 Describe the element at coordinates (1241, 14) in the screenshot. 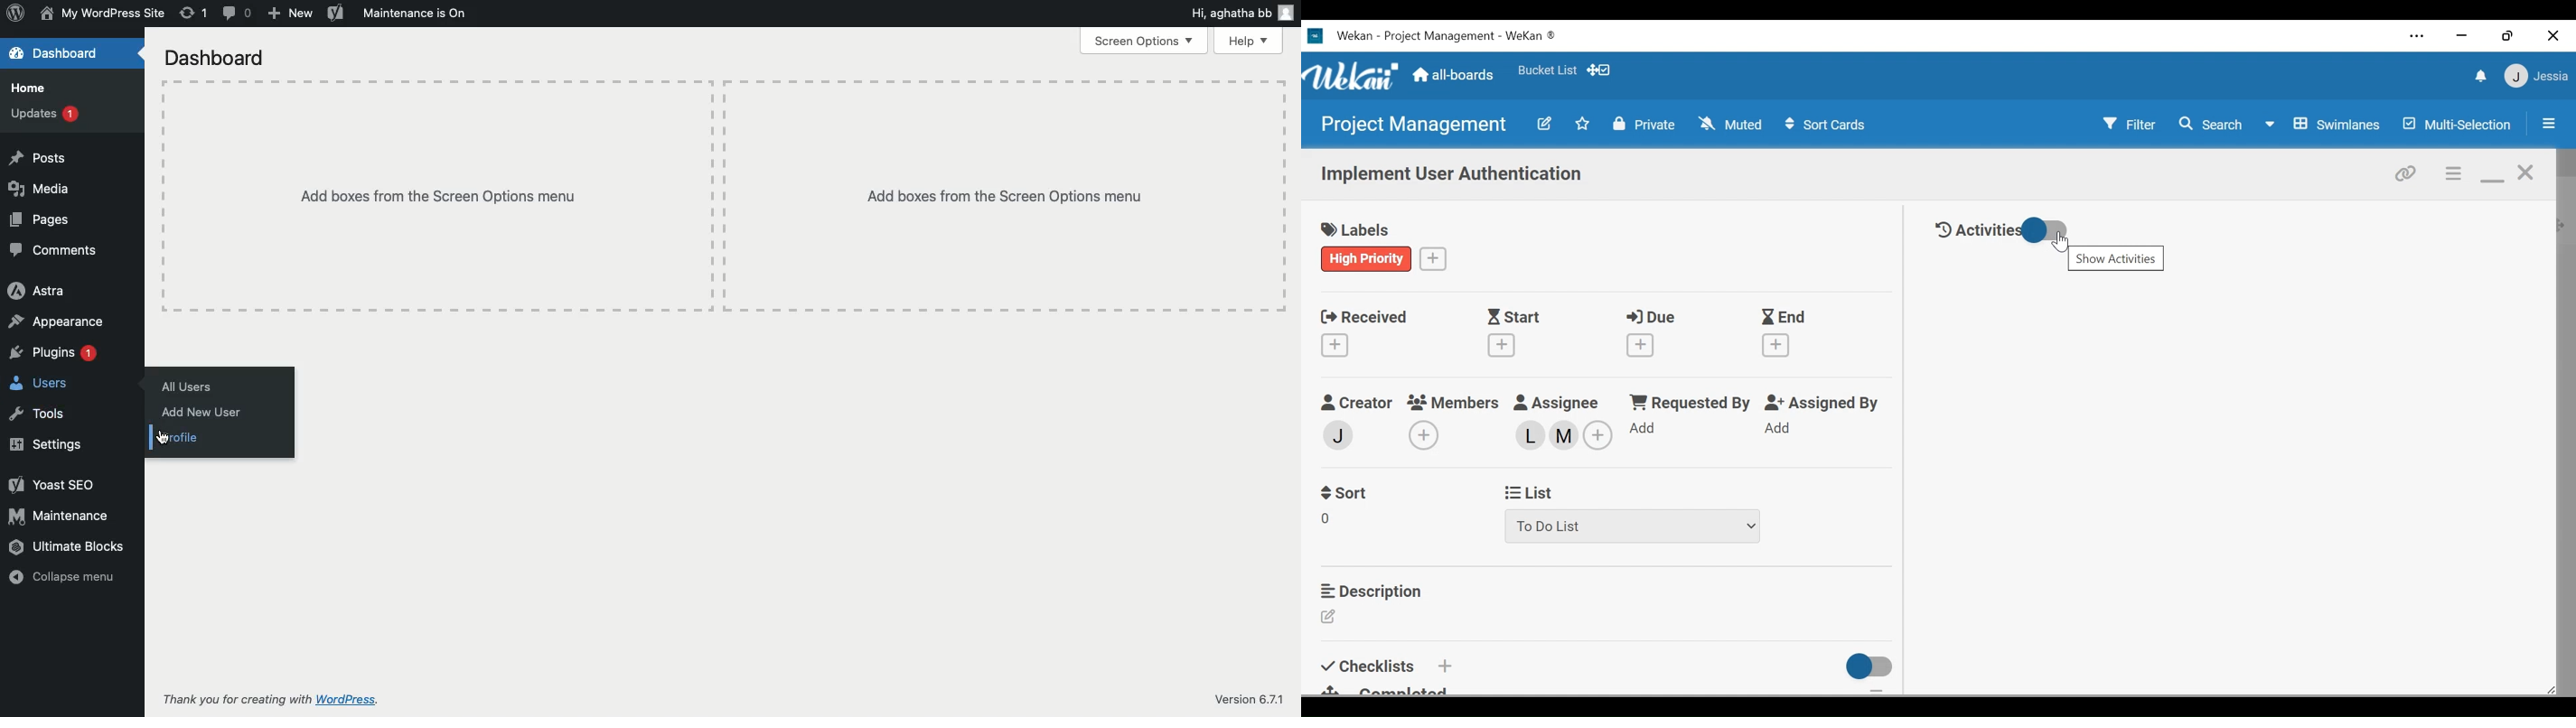

I see `Hi user` at that location.